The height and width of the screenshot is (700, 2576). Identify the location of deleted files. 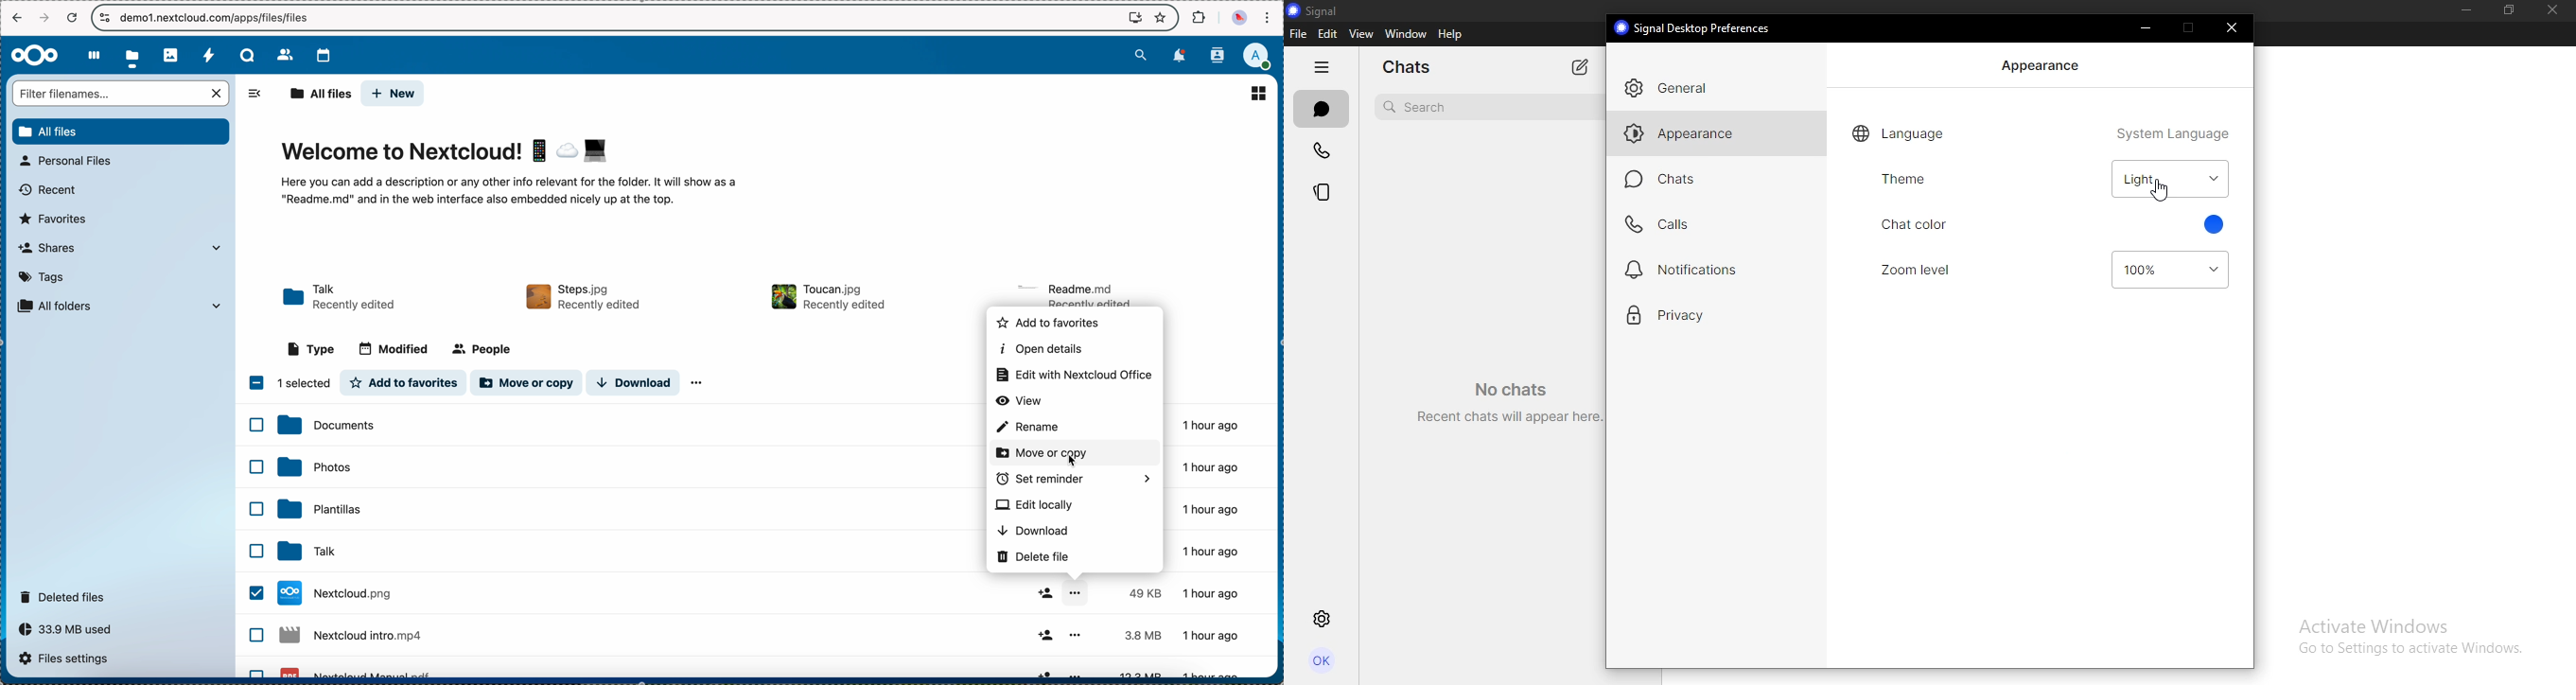
(67, 596).